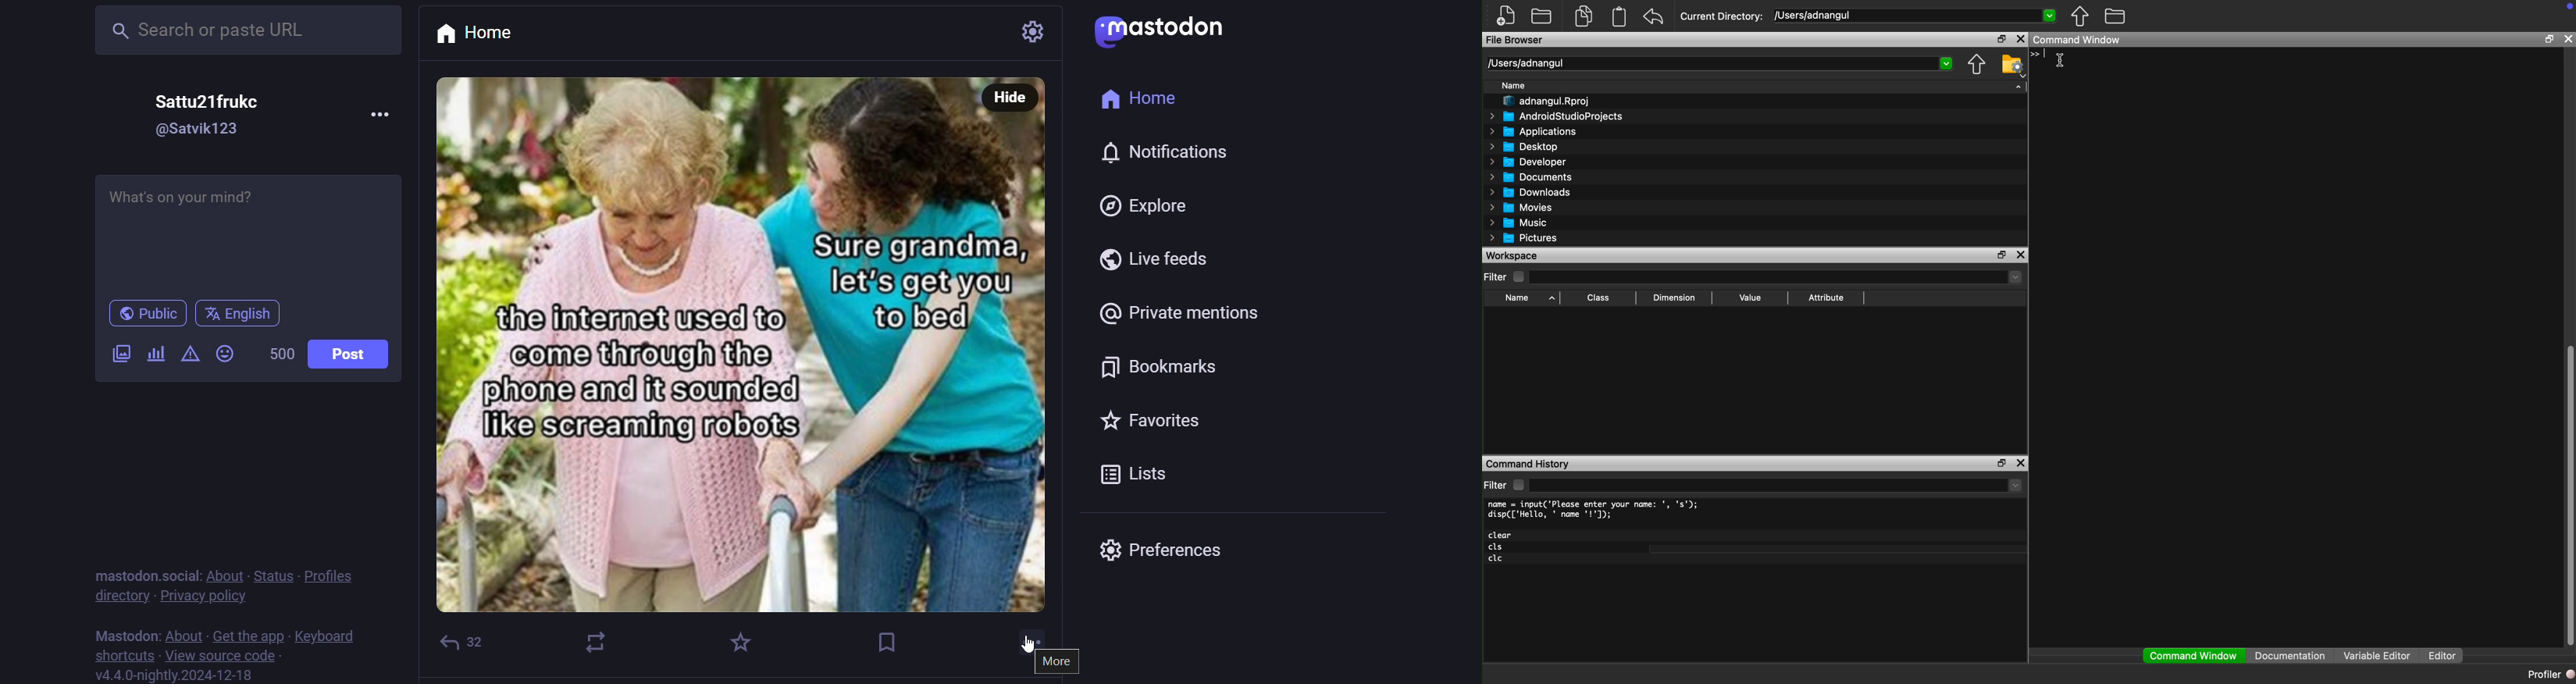 Image resolution: width=2576 pixels, height=700 pixels. Describe the element at coordinates (193, 354) in the screenshot. I see `content warning` at that location.